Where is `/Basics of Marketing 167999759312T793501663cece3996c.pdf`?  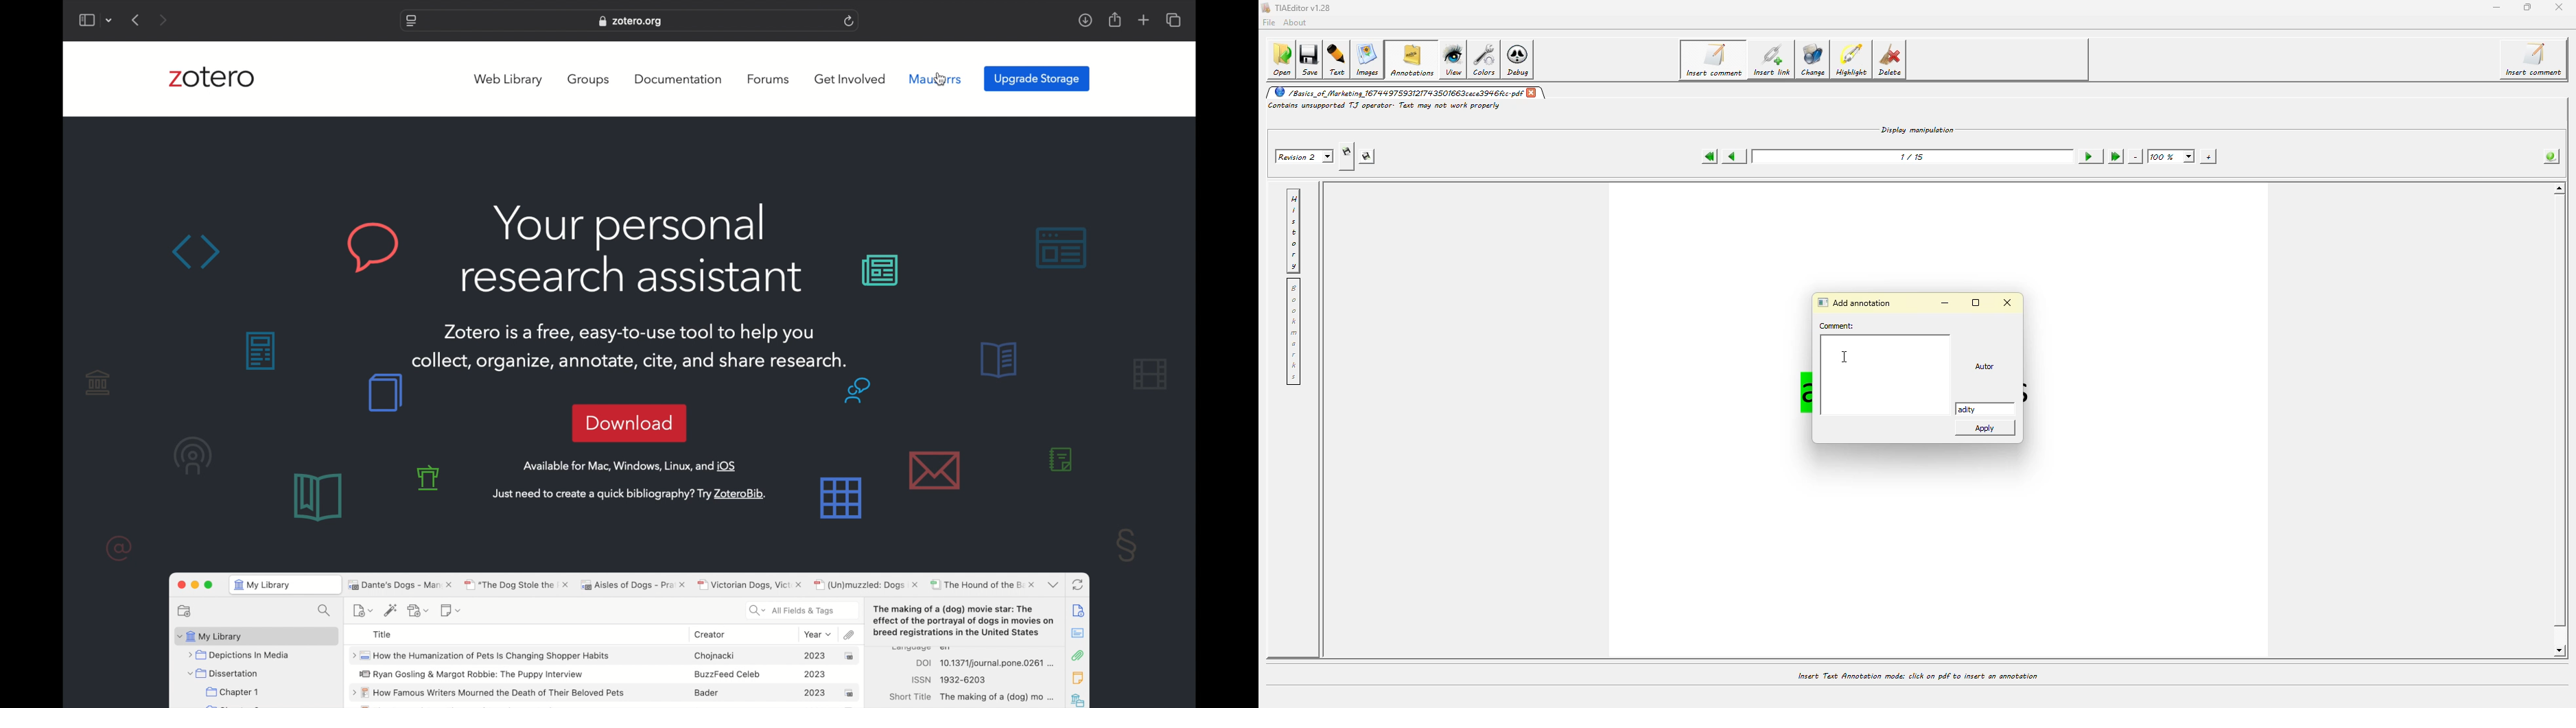
/Basics of Marketing 167999759312T793501663cece3996c.pdf is located at coordinates (1396, 92).